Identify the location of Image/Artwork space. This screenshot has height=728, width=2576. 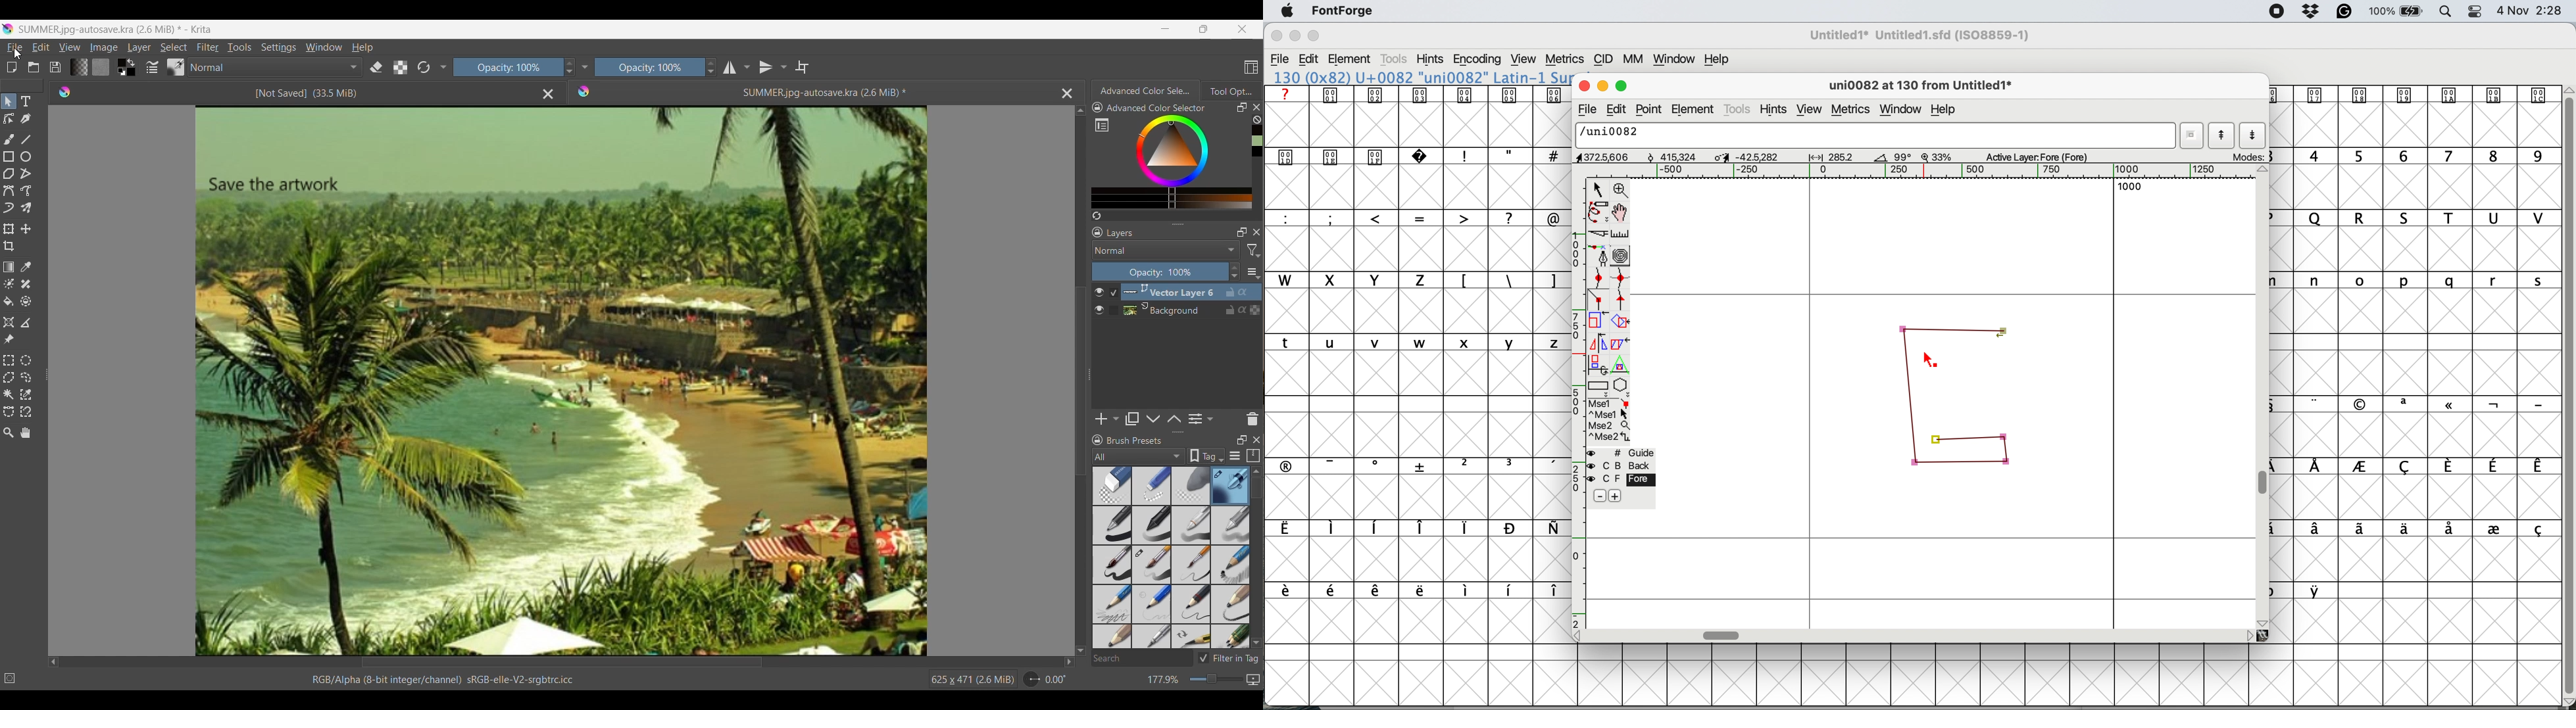
(557, 379).